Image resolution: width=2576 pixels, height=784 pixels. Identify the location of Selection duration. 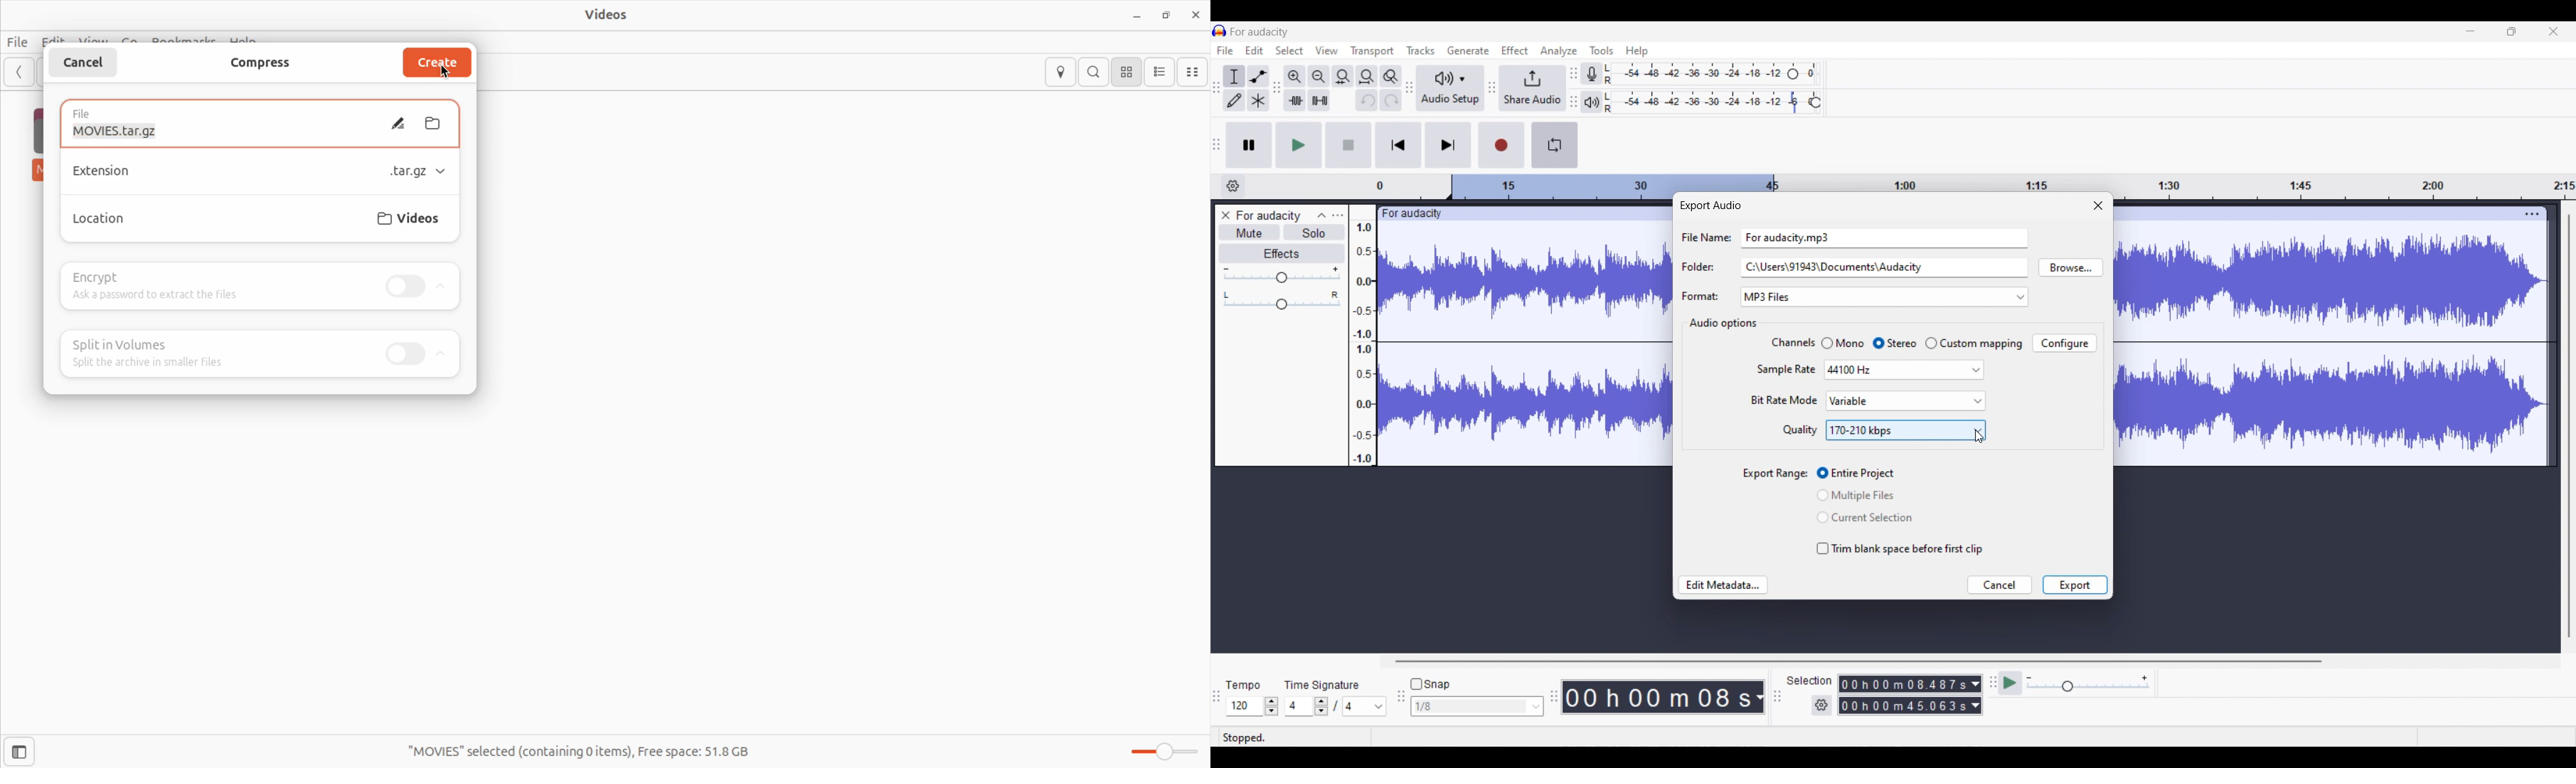
(1904, 684).